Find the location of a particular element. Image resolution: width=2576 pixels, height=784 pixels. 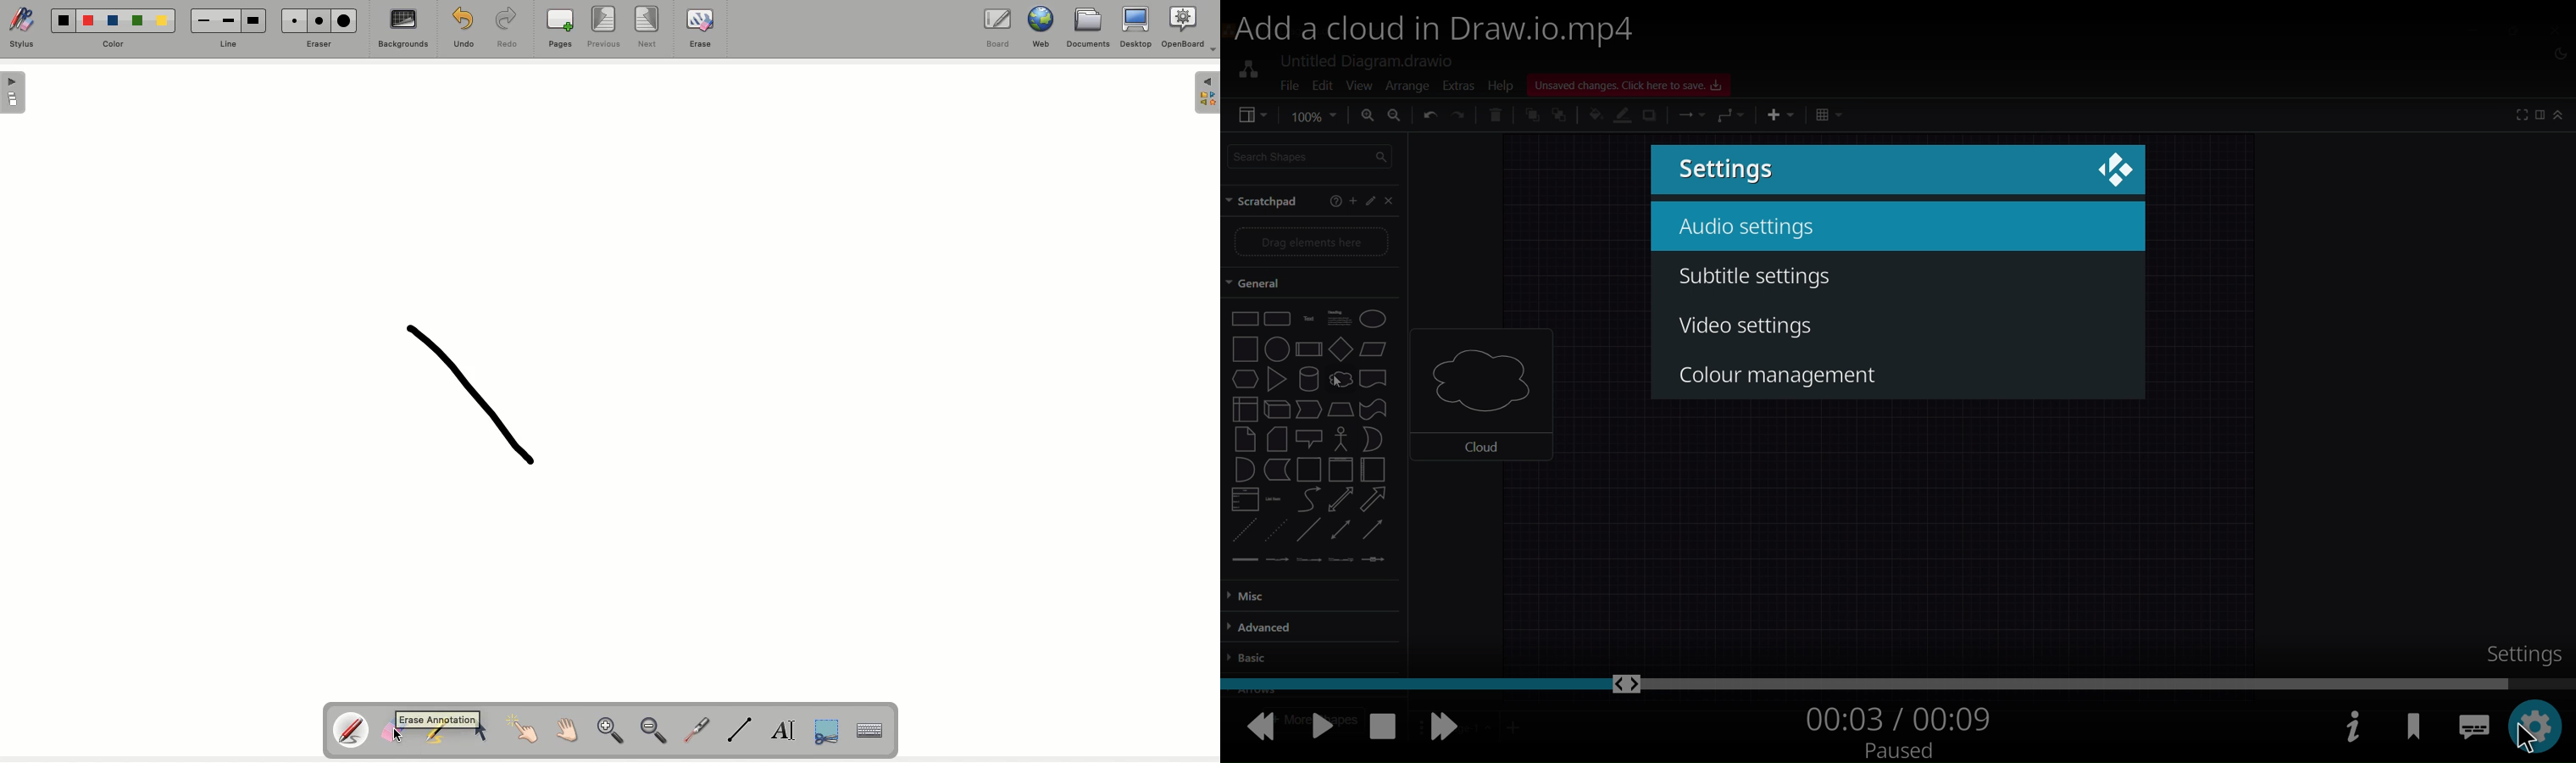

Zoom out is located at coordinates (658, 732).